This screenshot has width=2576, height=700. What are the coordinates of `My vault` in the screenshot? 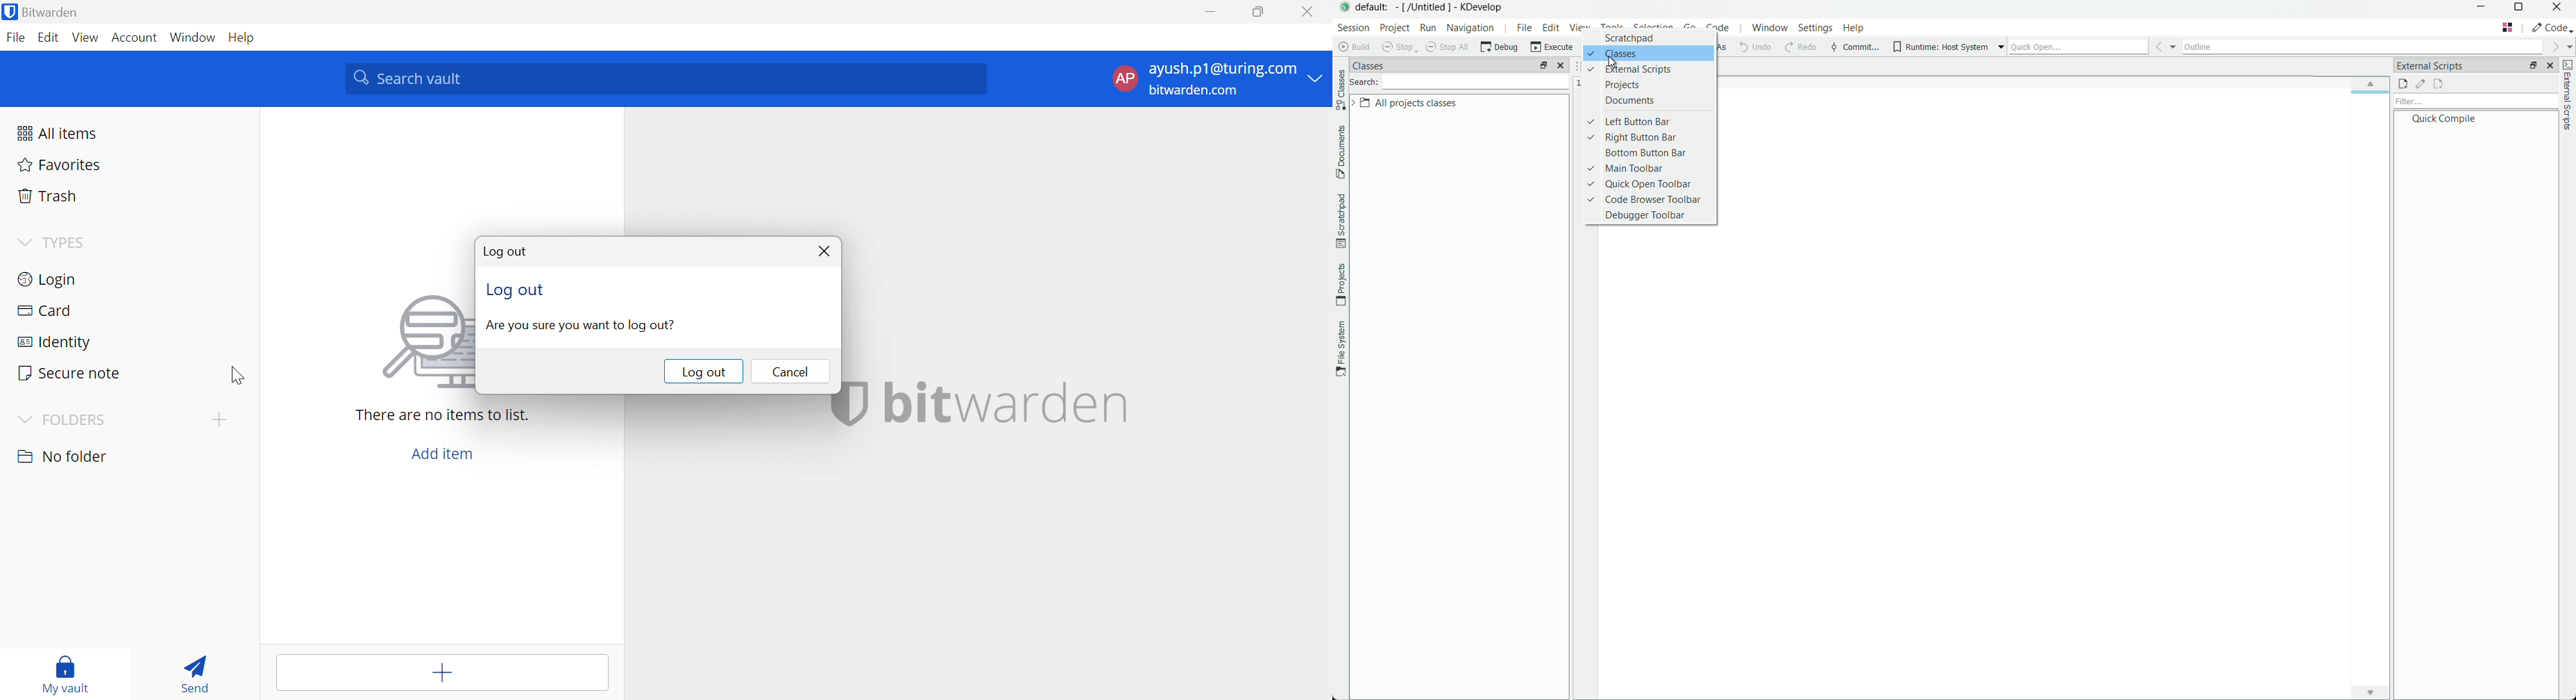 It's located at (67, 671).